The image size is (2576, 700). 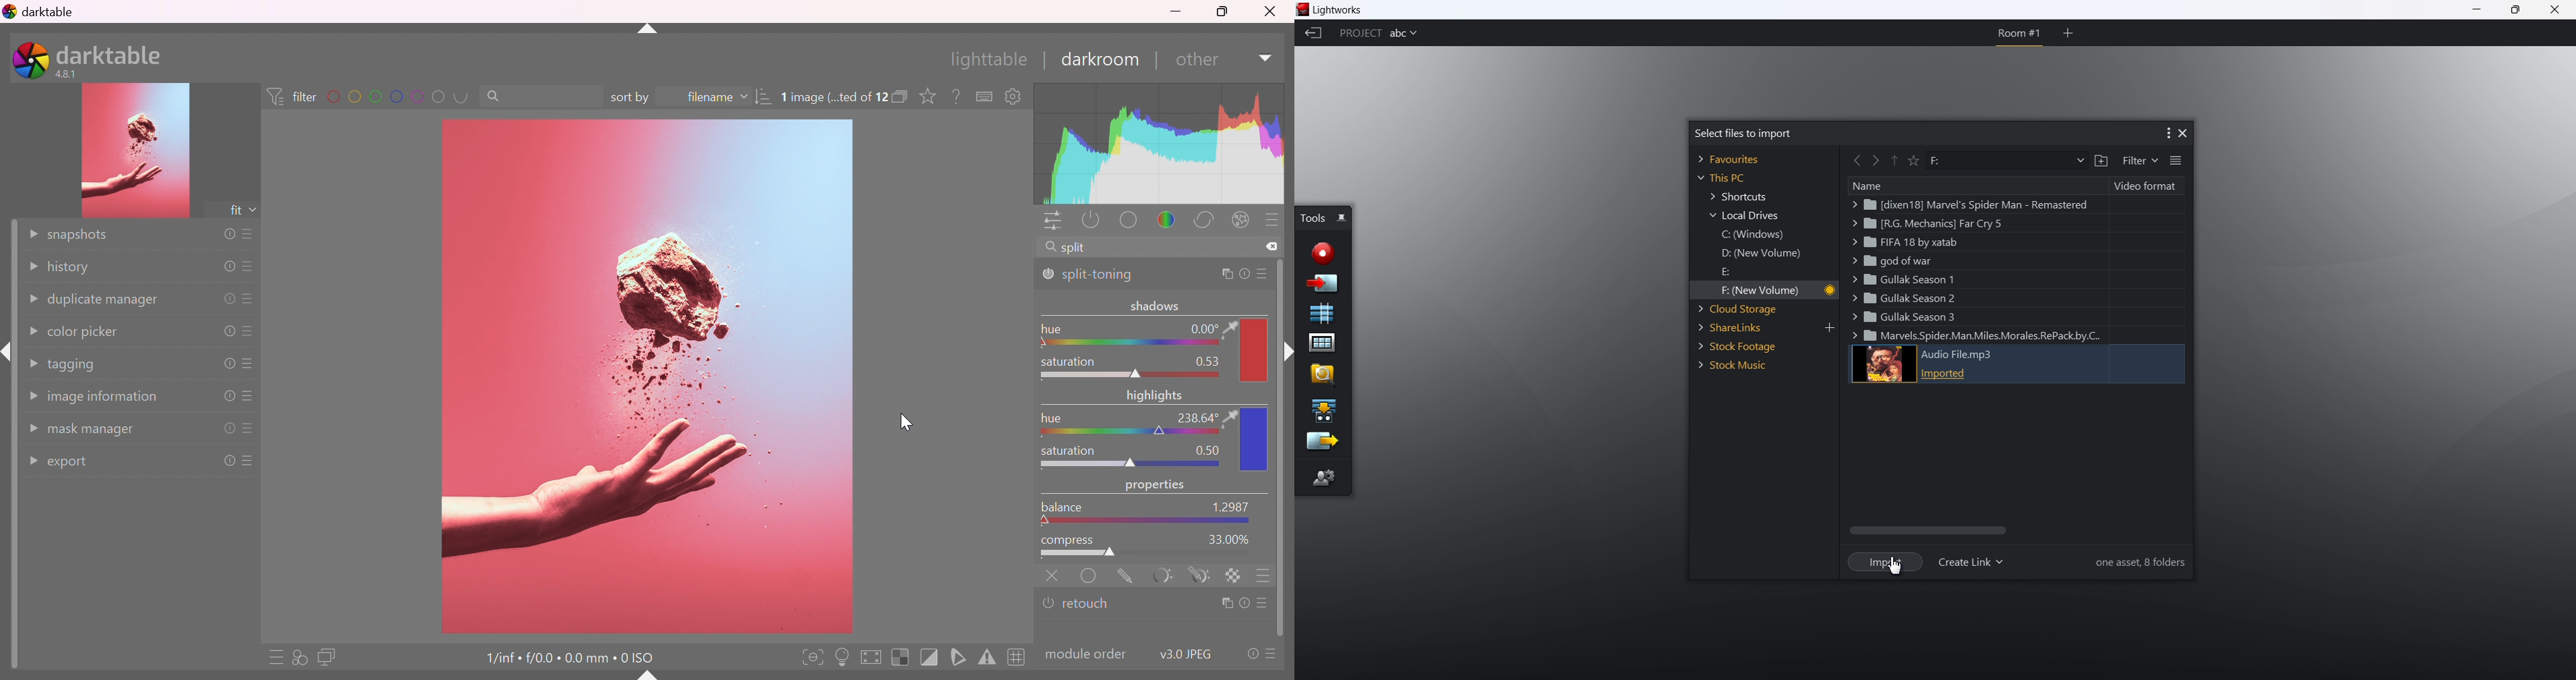 What do you see at coordinates (2178, 162) in the screenshot?
I see `list view` at bounding box center [2178, 162].